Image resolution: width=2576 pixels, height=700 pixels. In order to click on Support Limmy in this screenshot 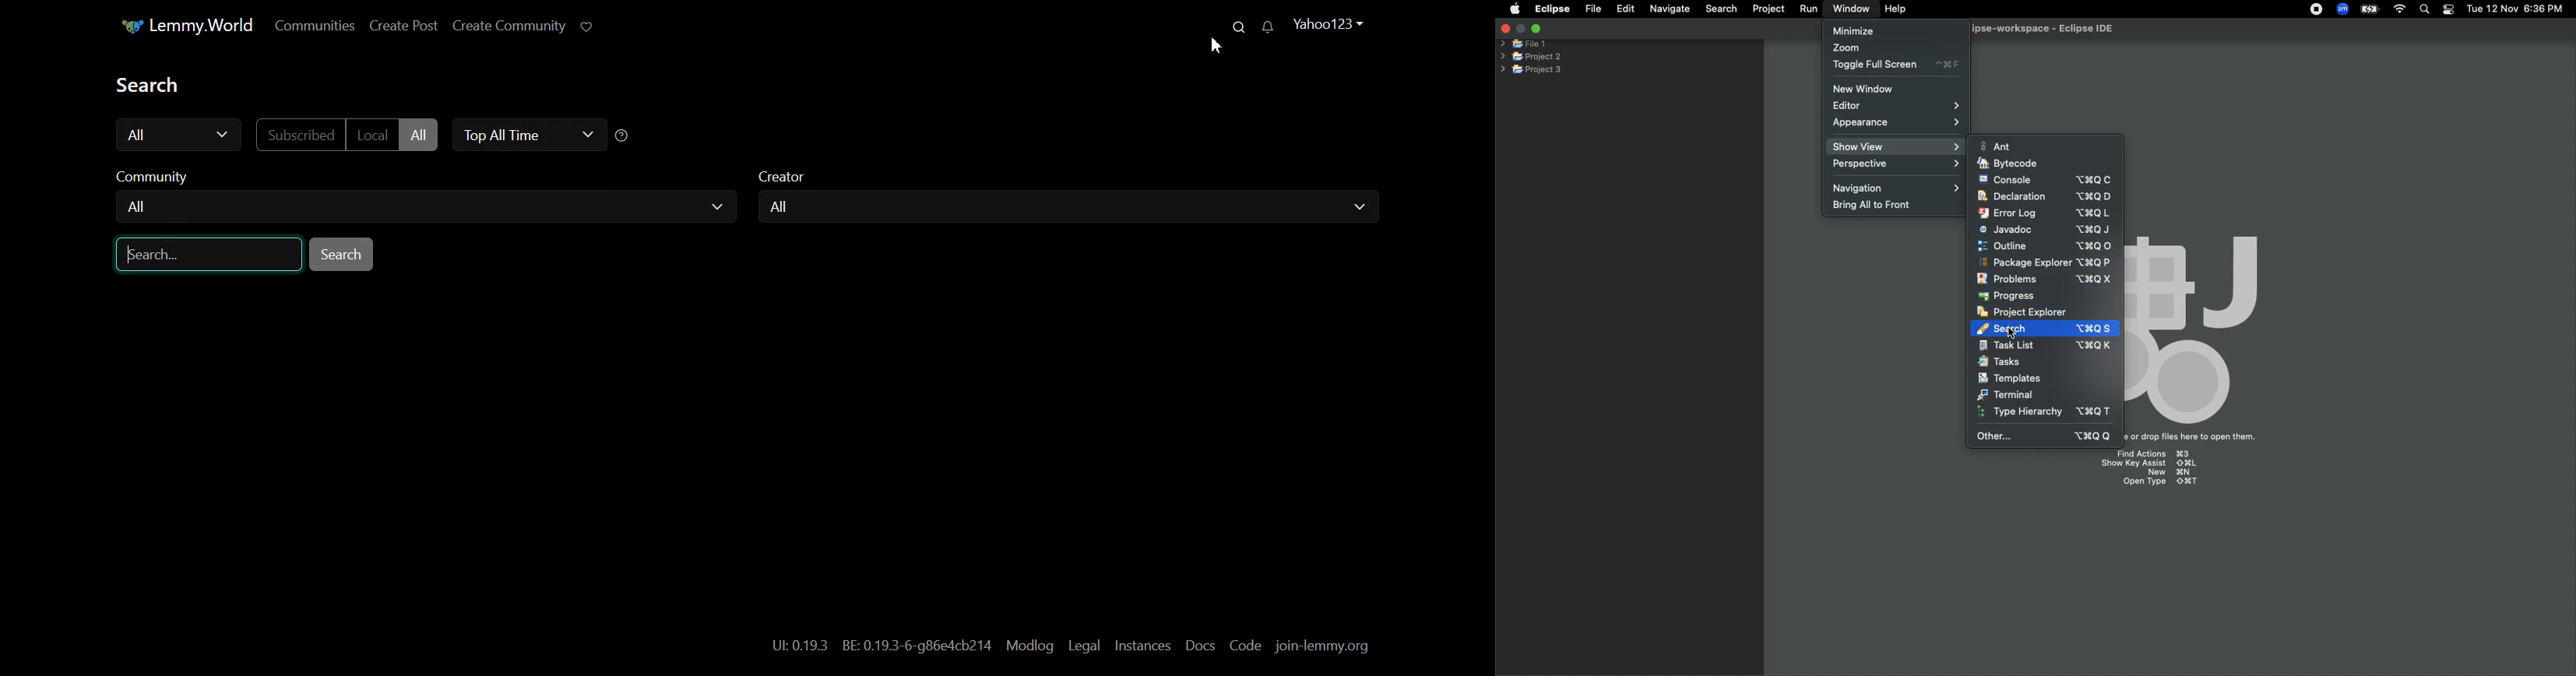, I will do `click(586, 27)`.